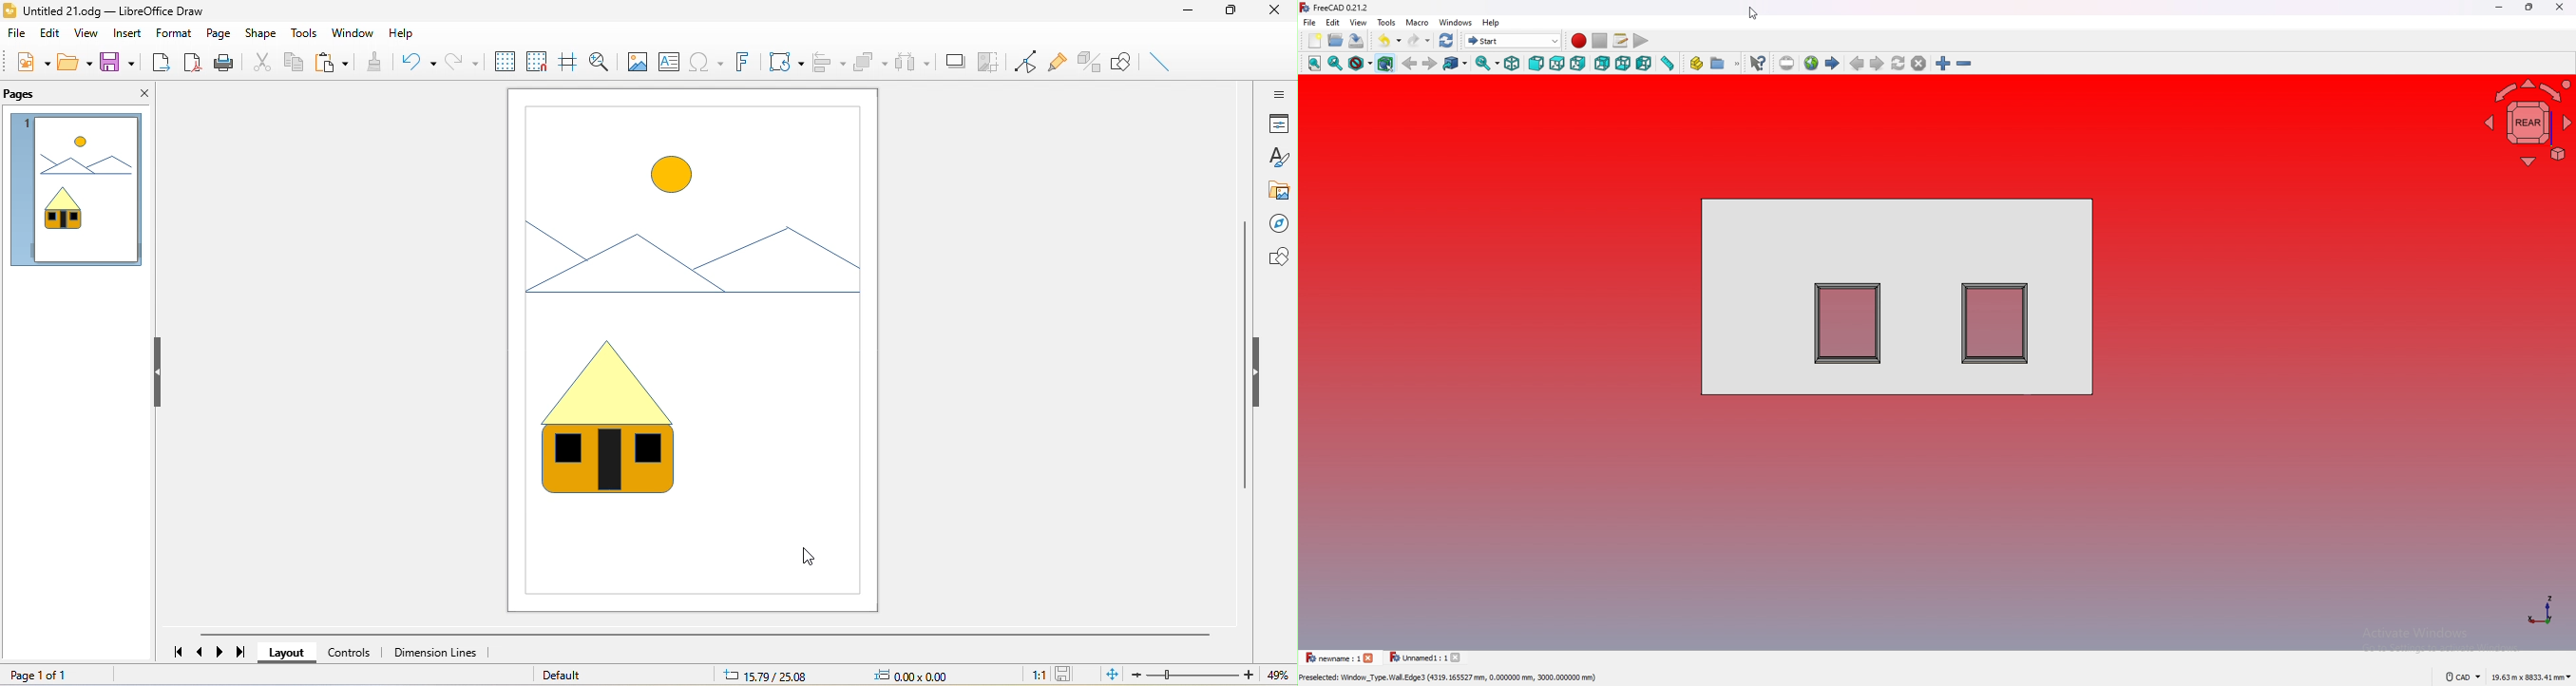 The height and width of the screenshot is (700, 2576). Describe the element at coordinates (1512, 63) in the screenshot. I see `isometric` at that location.